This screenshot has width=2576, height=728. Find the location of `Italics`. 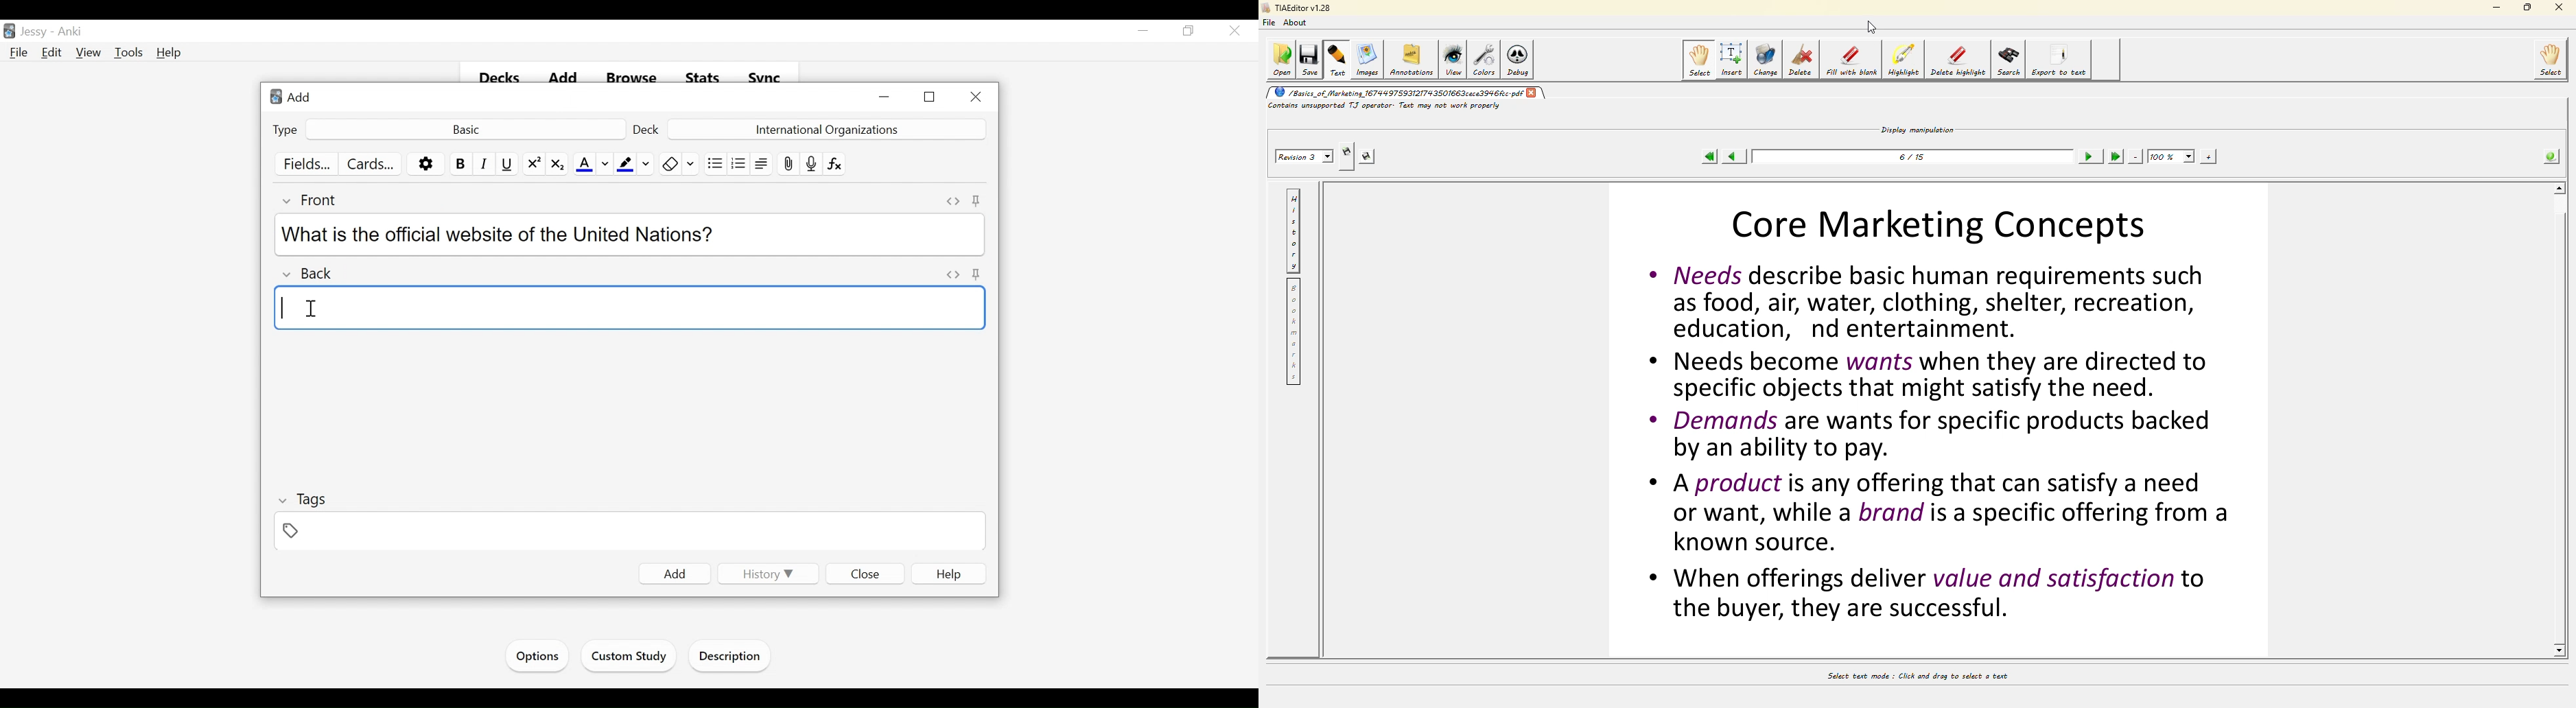

Italics is located at coordinates (485, 164).